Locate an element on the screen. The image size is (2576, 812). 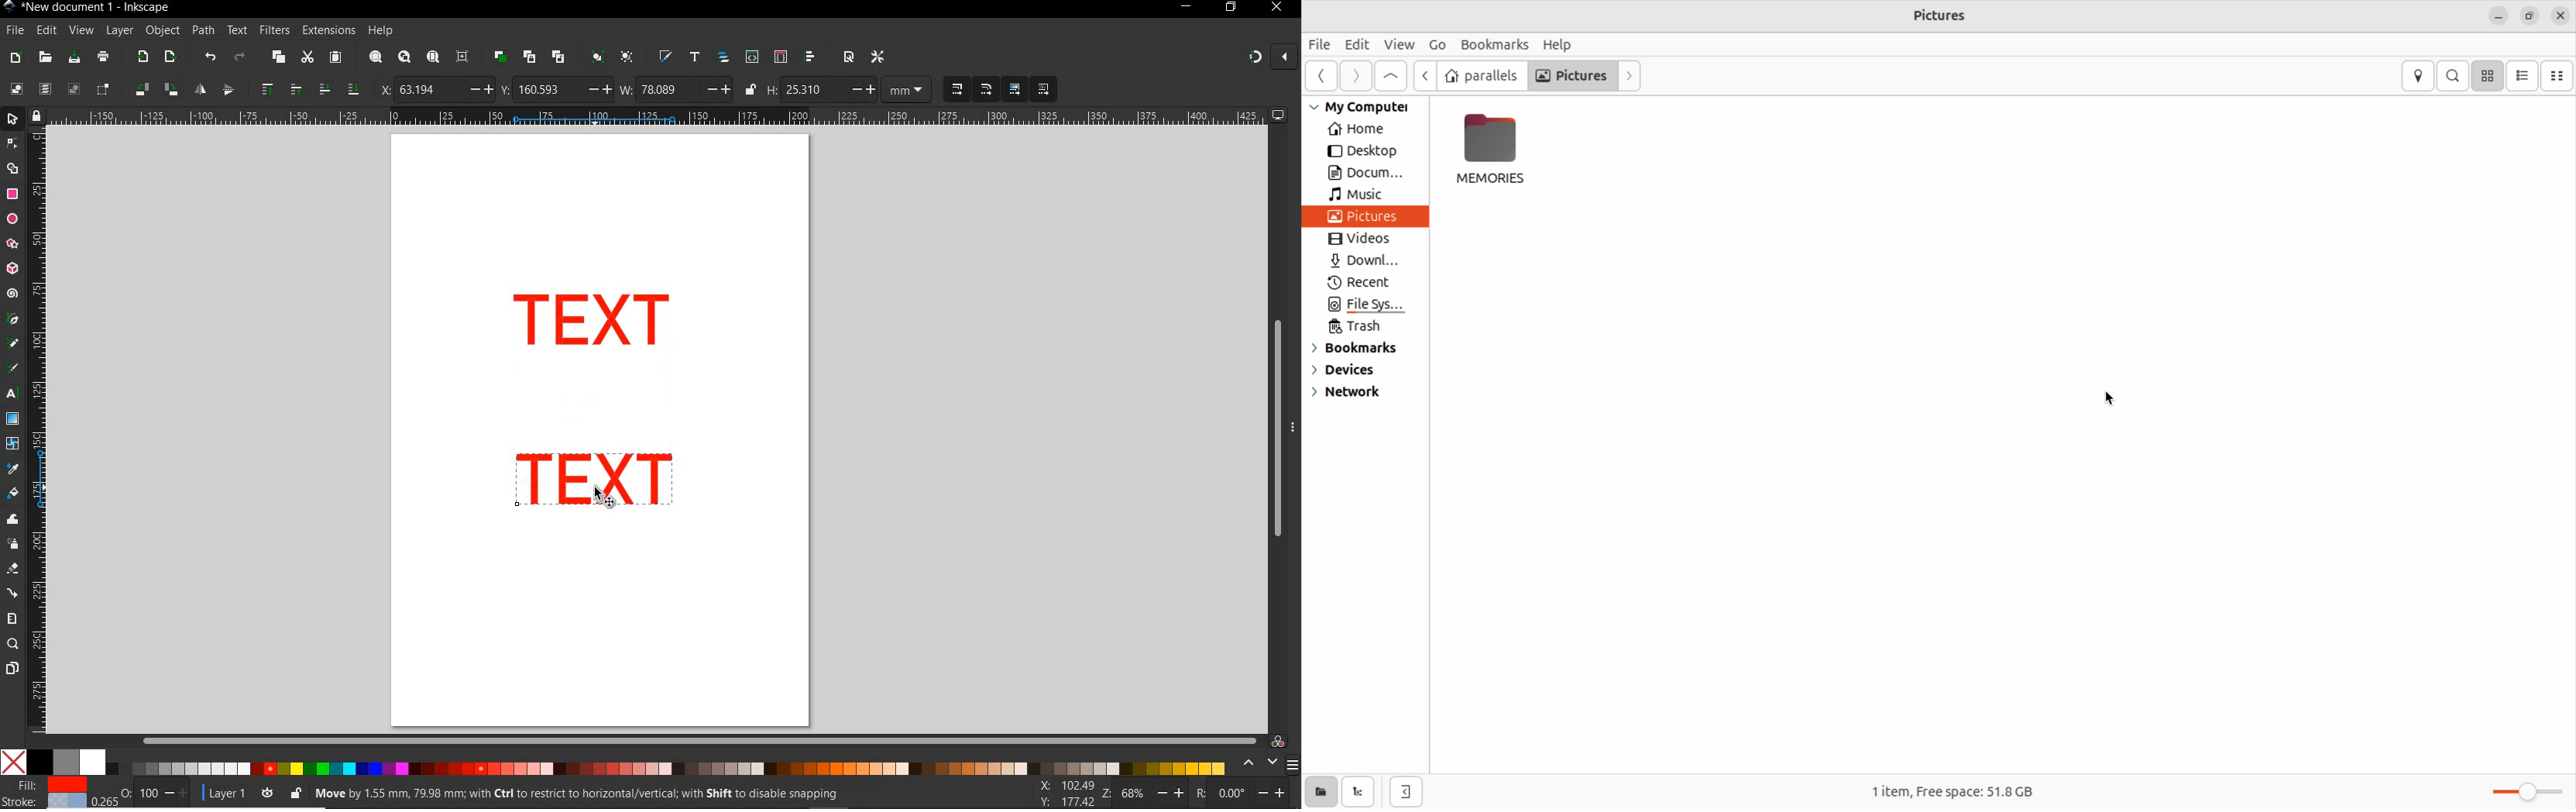
mesh tool is located at coordinates (13, 446).